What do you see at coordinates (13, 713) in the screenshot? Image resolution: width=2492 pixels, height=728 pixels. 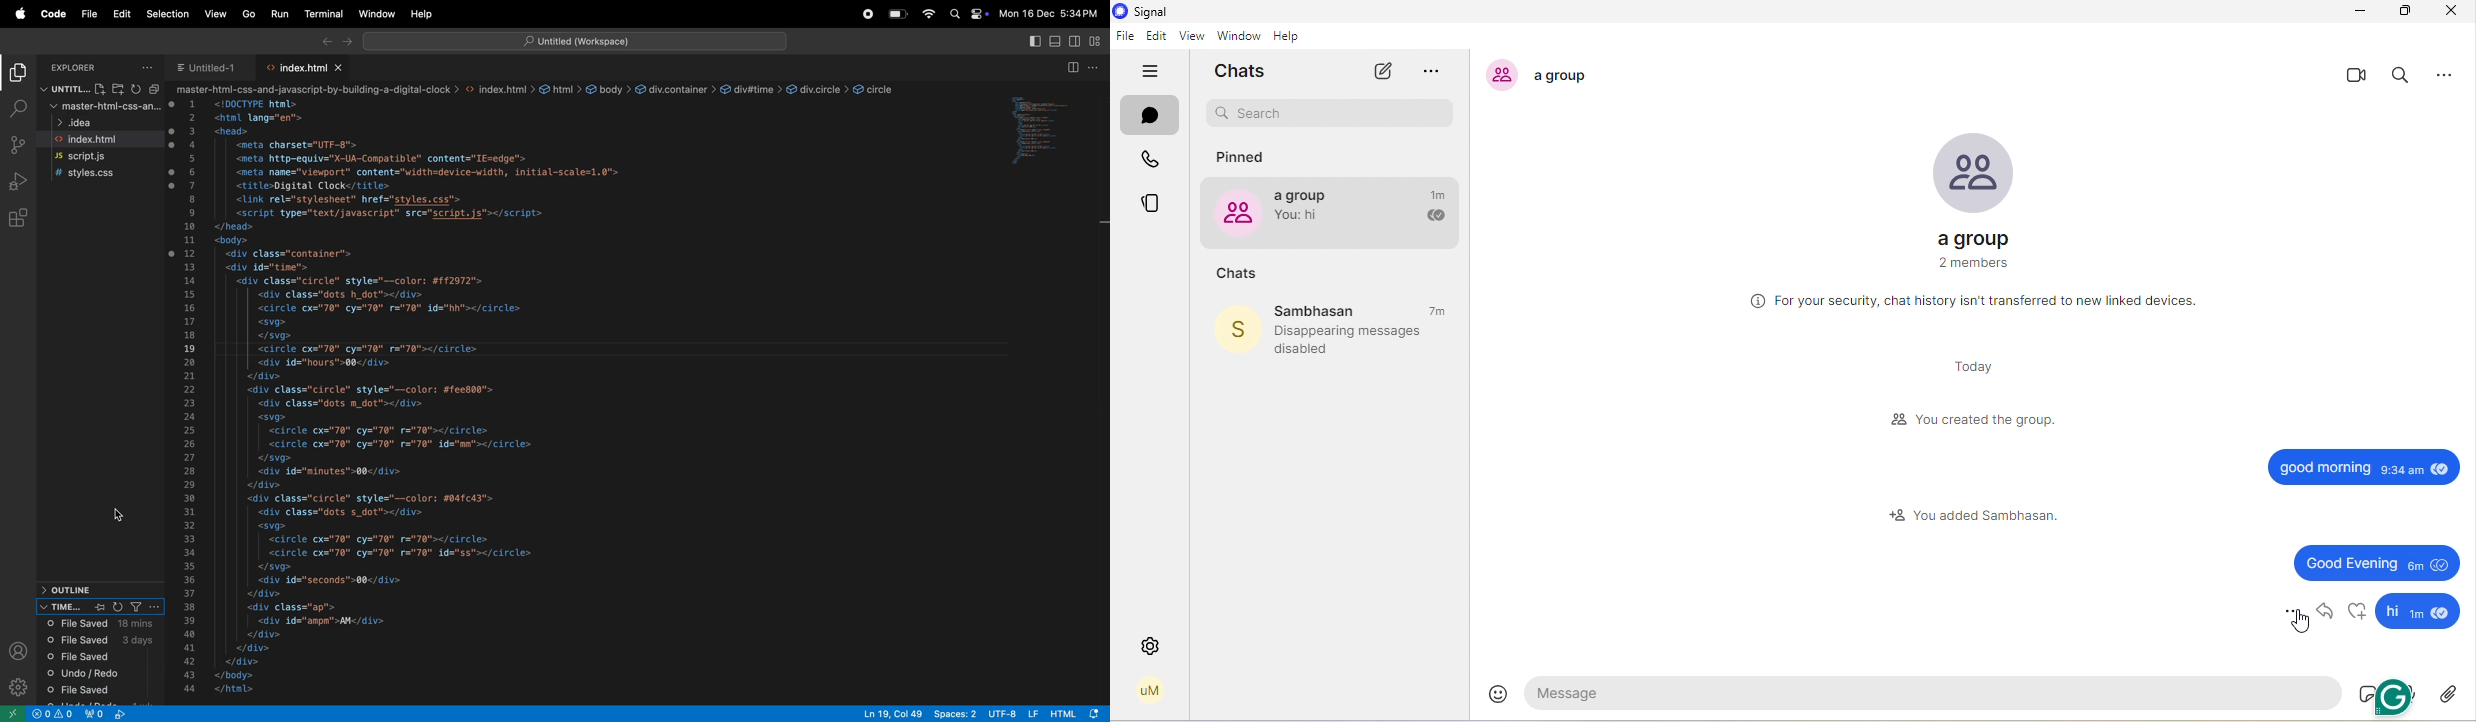 I see `open window` at bounding box center [13, 713].